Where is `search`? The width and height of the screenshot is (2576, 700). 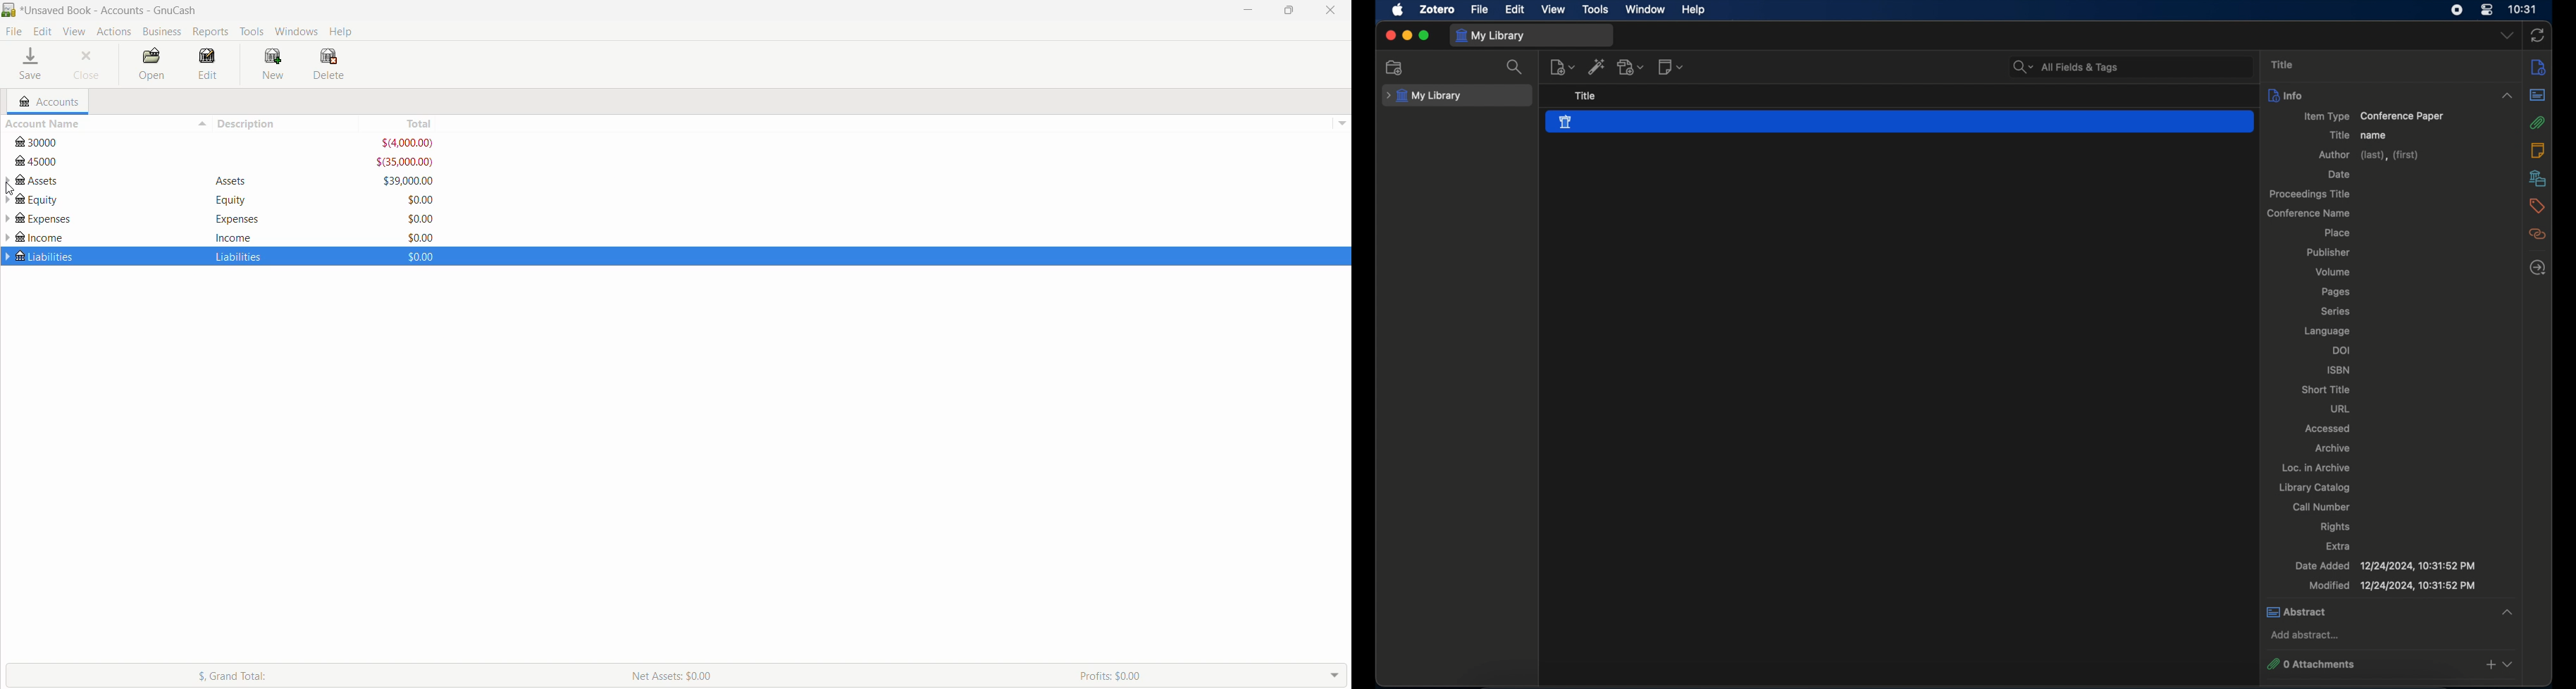 search is located at coordinates (1515, 67).